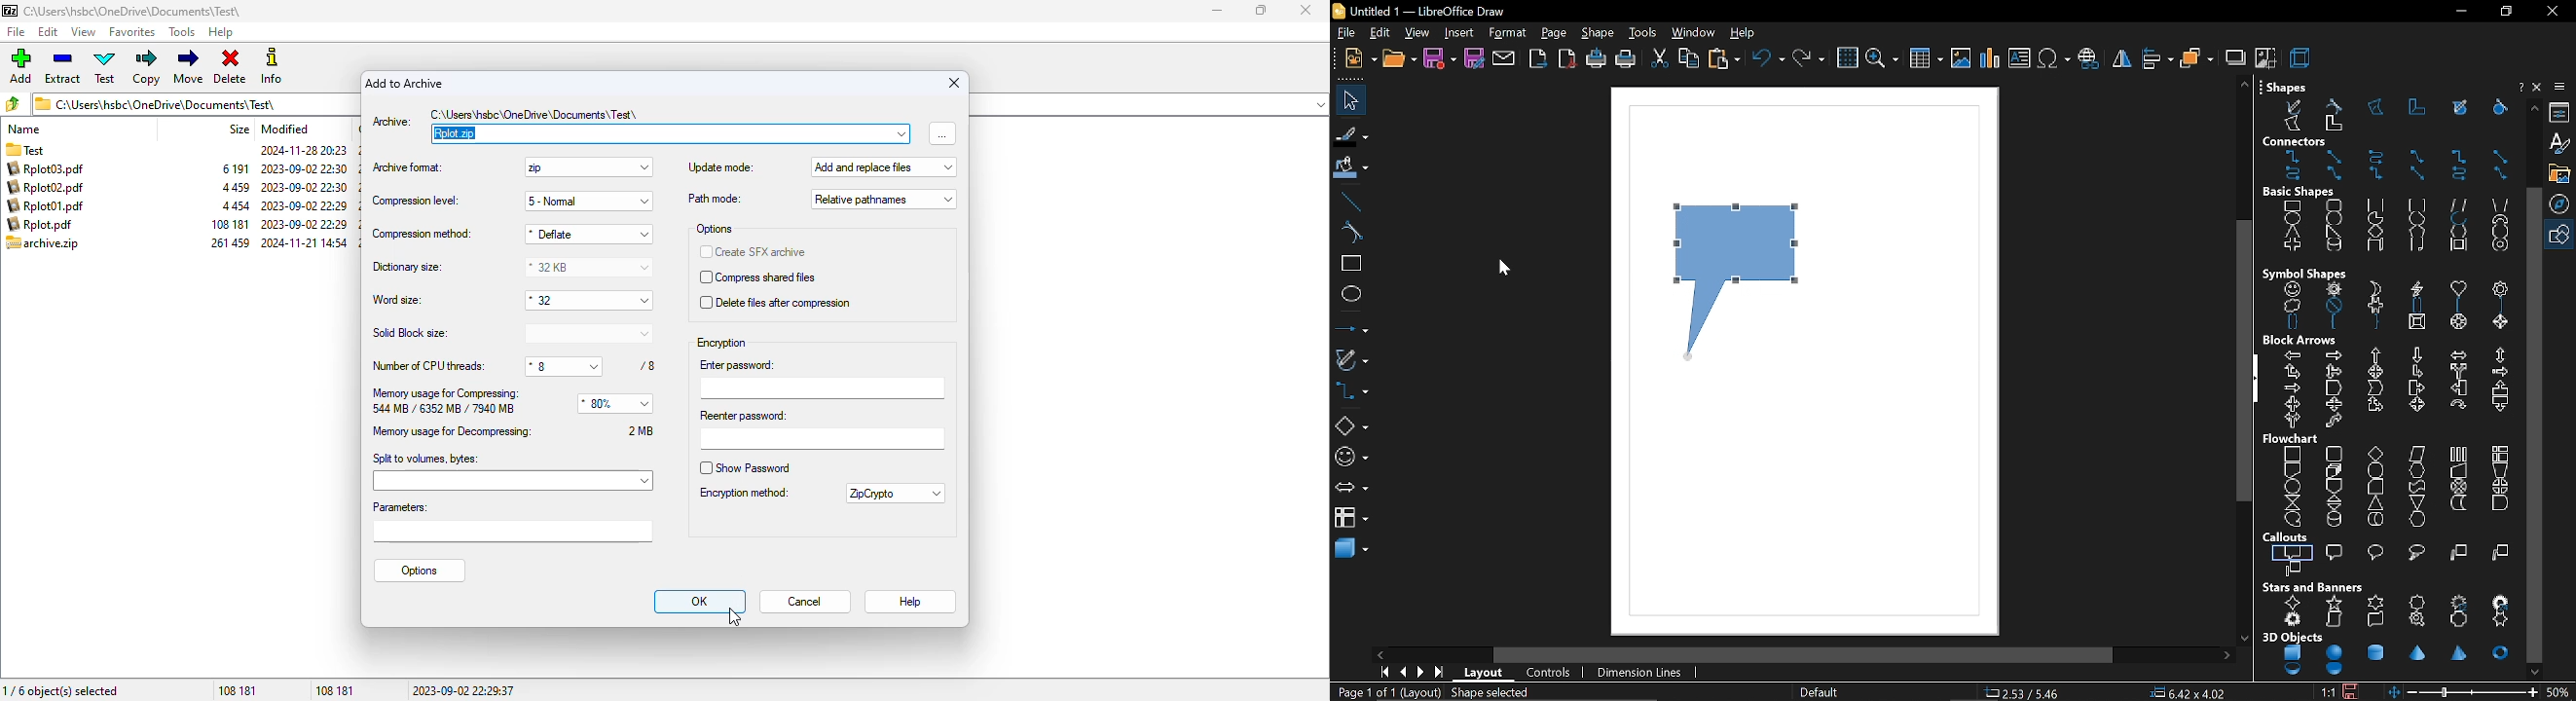 The width and height of the screenshot is (2576, 728). What do you see at coordinates (2455, 245) in the screenshot?
I see `frame` at bounding box center [2455, 245].